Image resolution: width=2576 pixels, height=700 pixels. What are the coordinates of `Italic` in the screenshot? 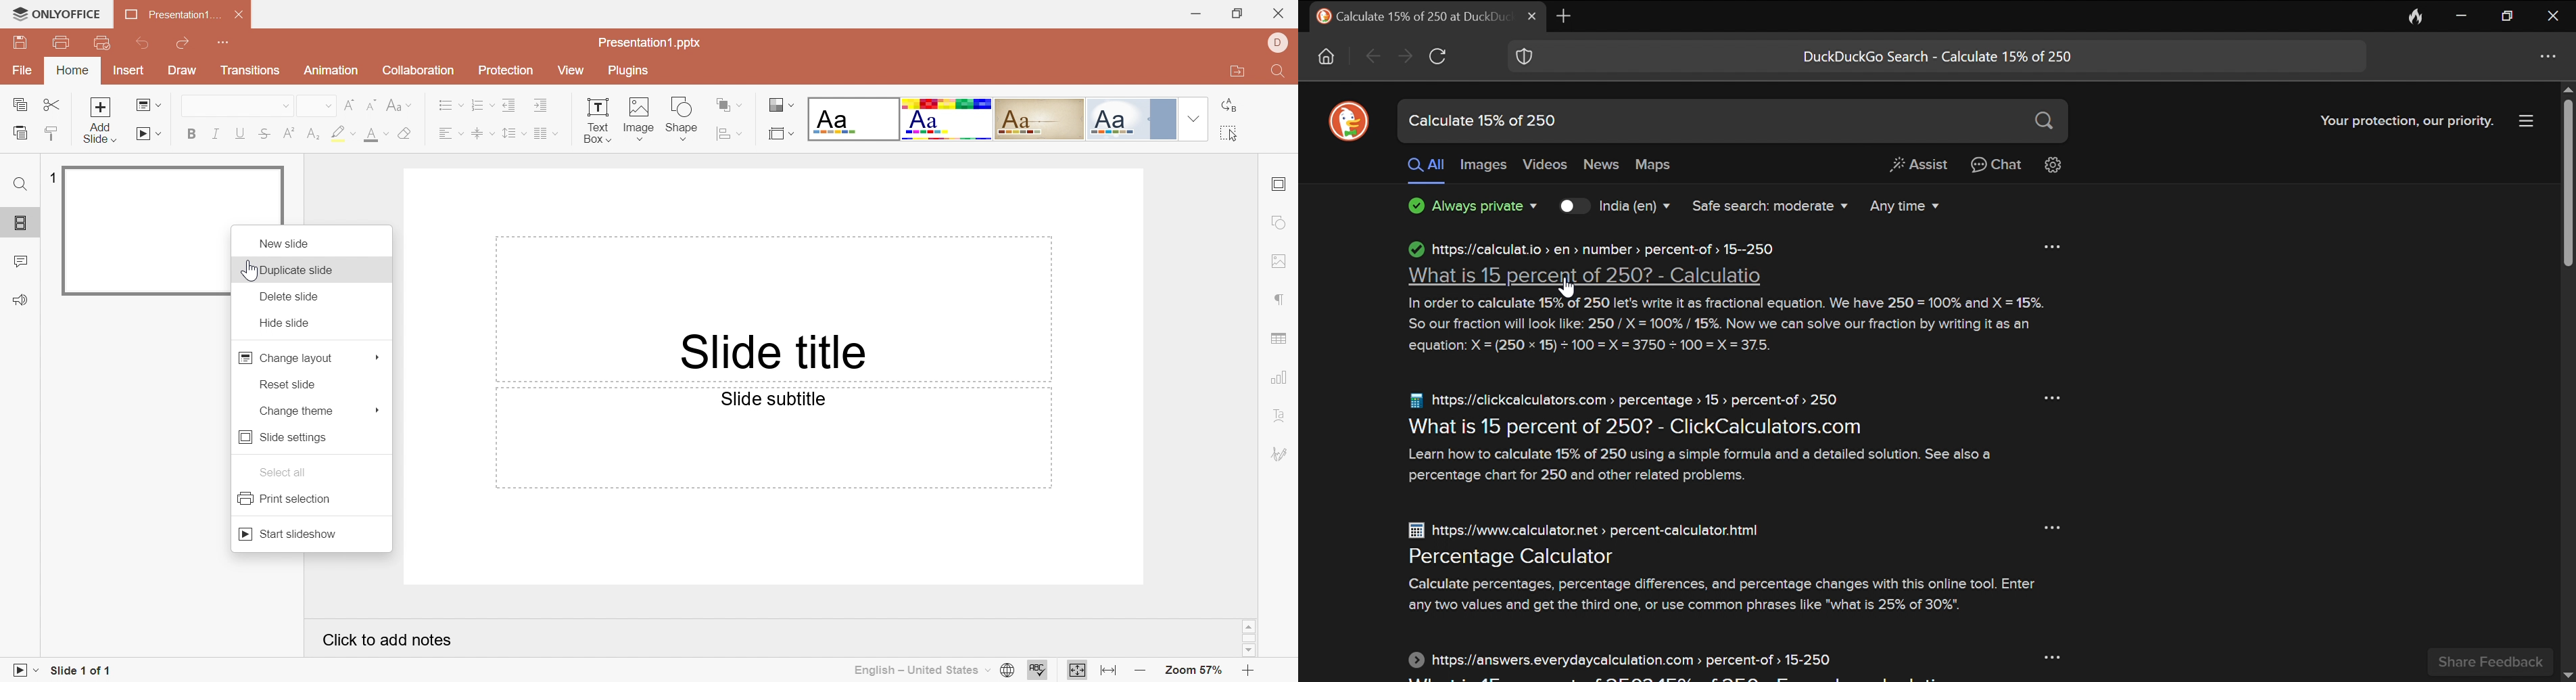 It's located at (217, 134).